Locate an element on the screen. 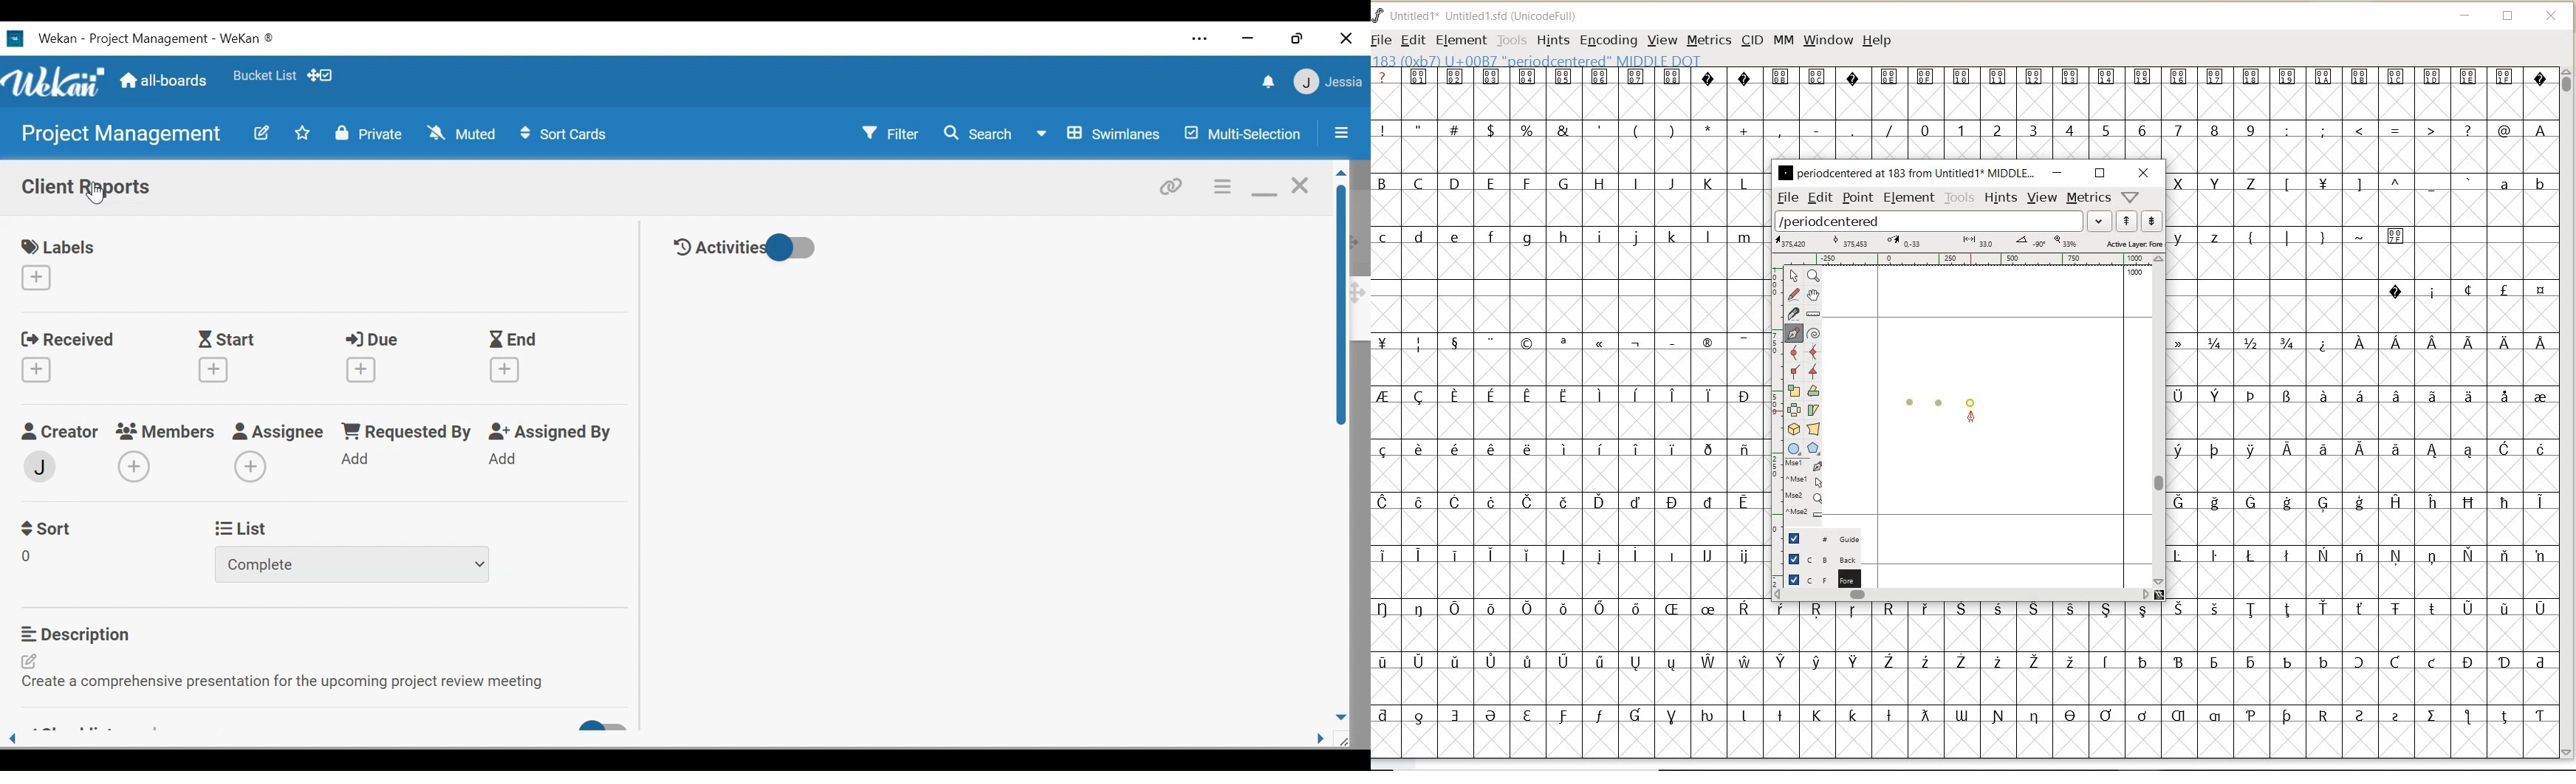 The image size is (2576, 784). 1000 is located at coordinates (2135, 274).